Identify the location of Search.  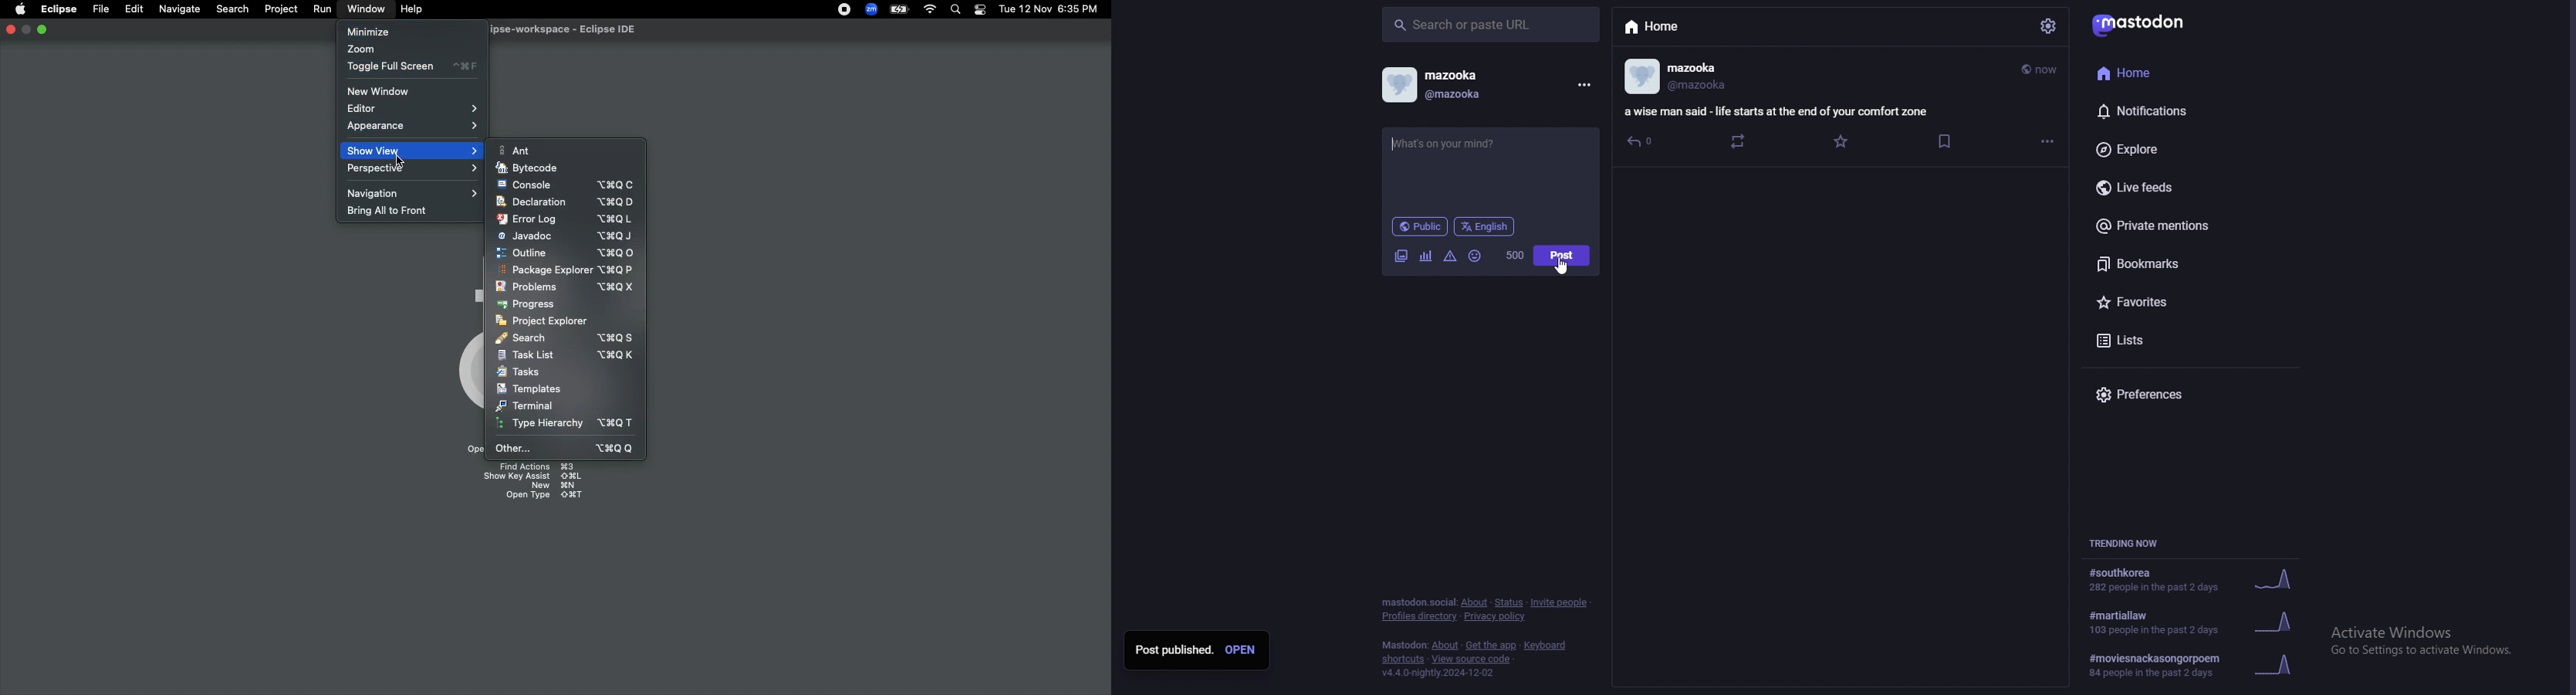
(231, 8).